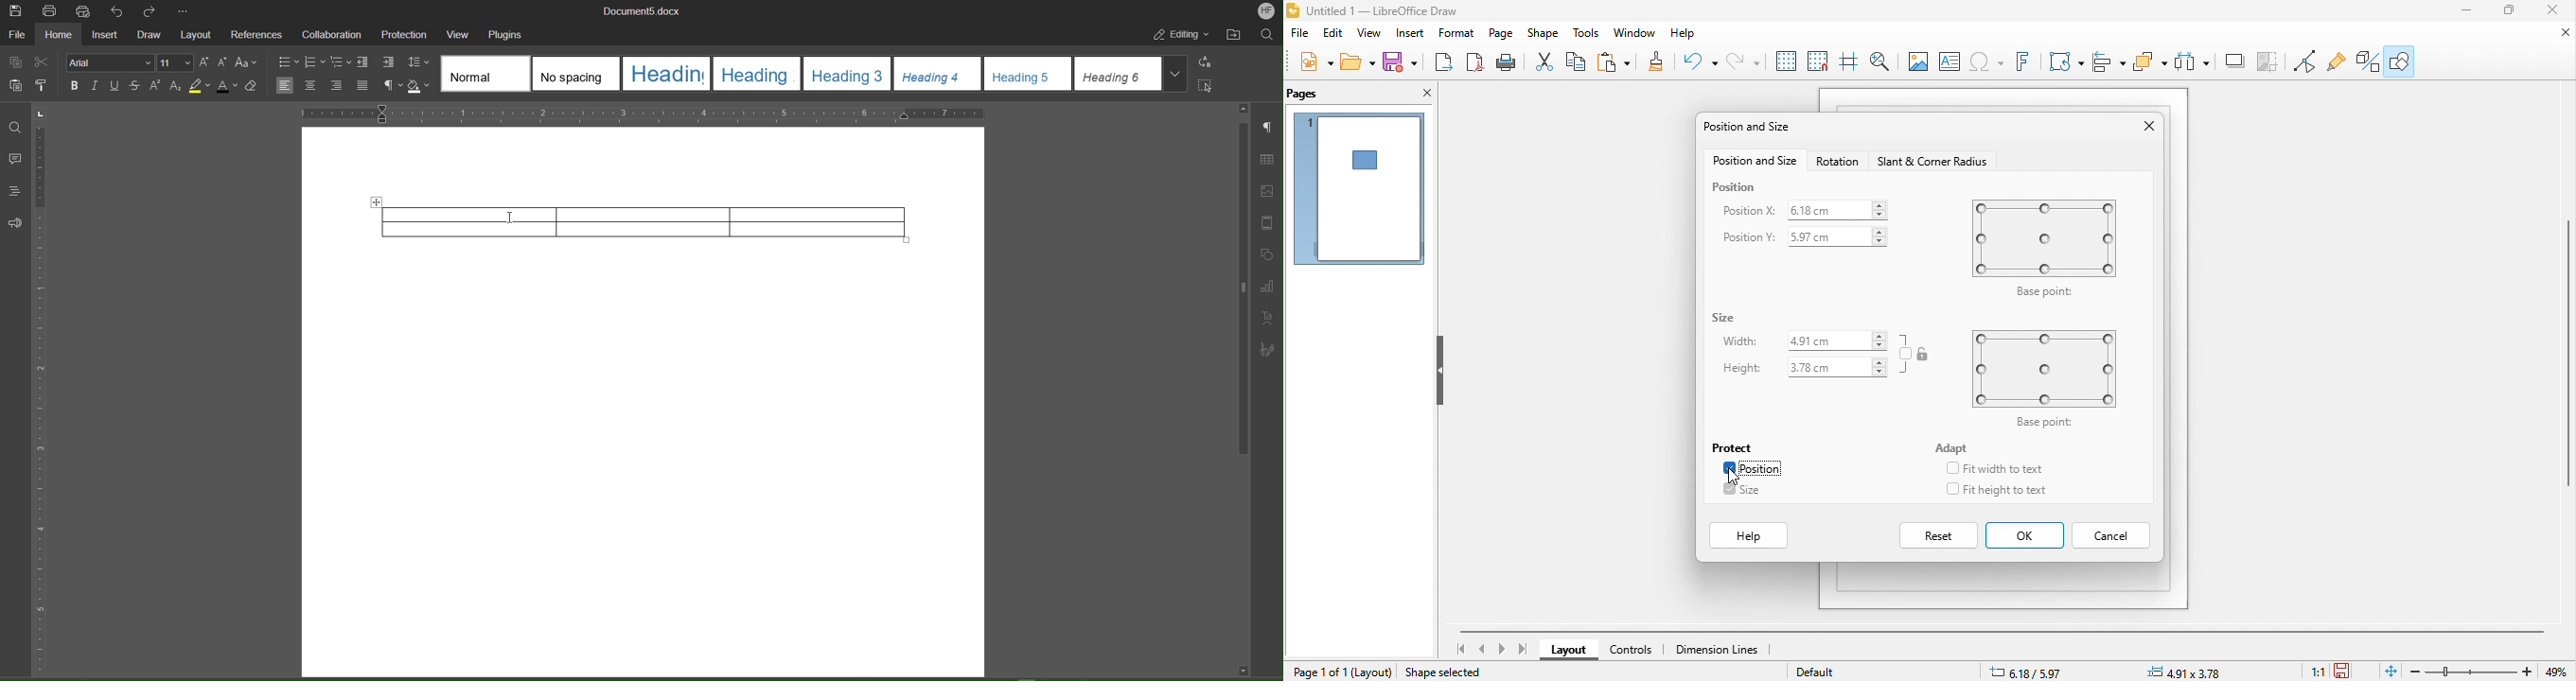 The width and height of the screenshot is (2576, 700). I want to click on previous page, so click(1484, 649).